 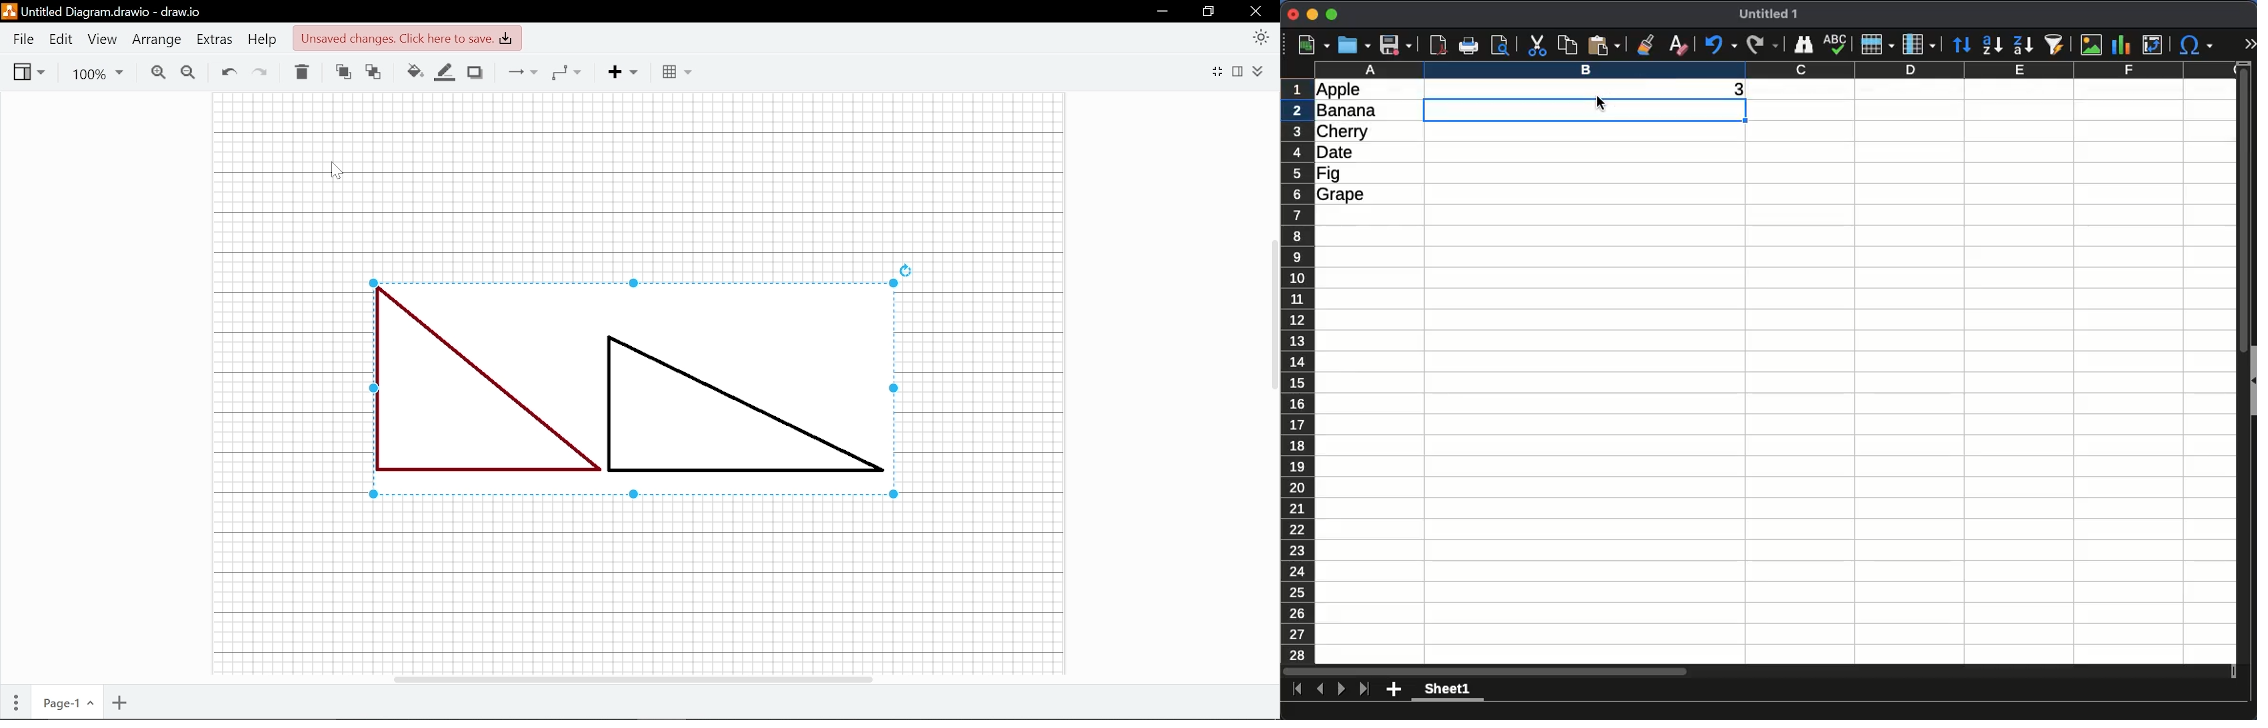 What do you see at coordinates (1803, 45) in the screenshot?
I see `finder` at bounding box center [1803, 45].